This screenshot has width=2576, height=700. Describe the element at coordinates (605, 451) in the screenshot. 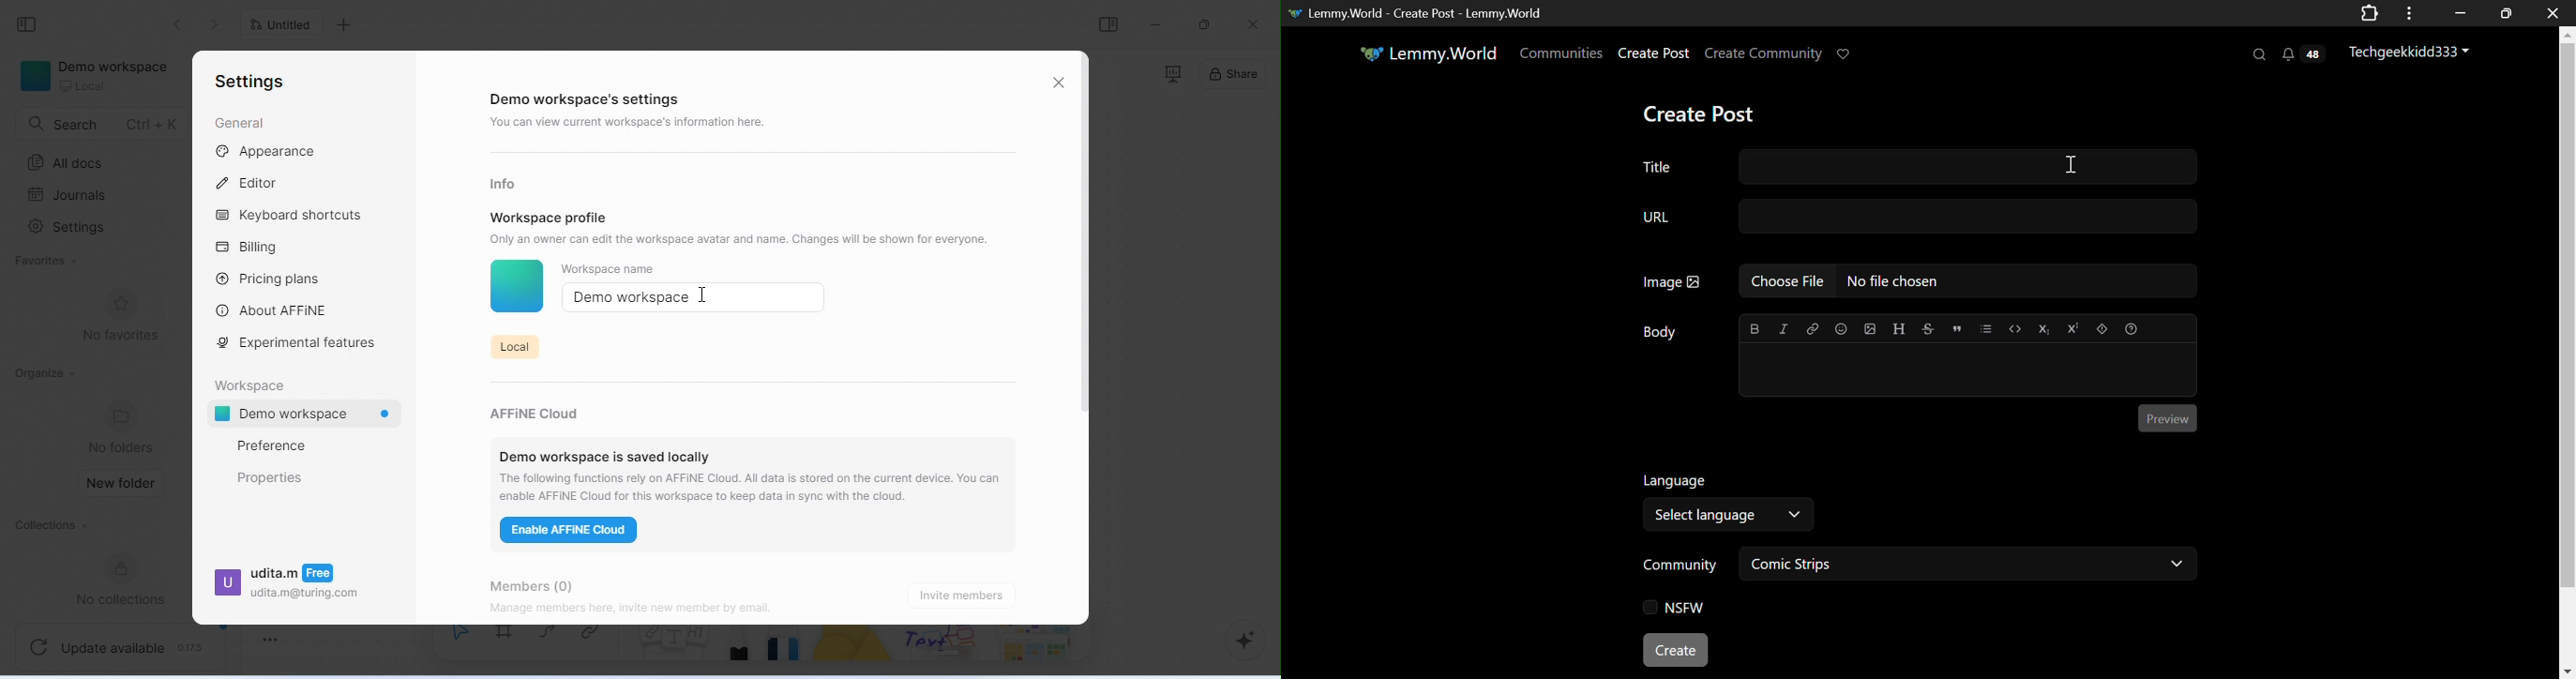

I see `demo workspace is saved locally` at that location.